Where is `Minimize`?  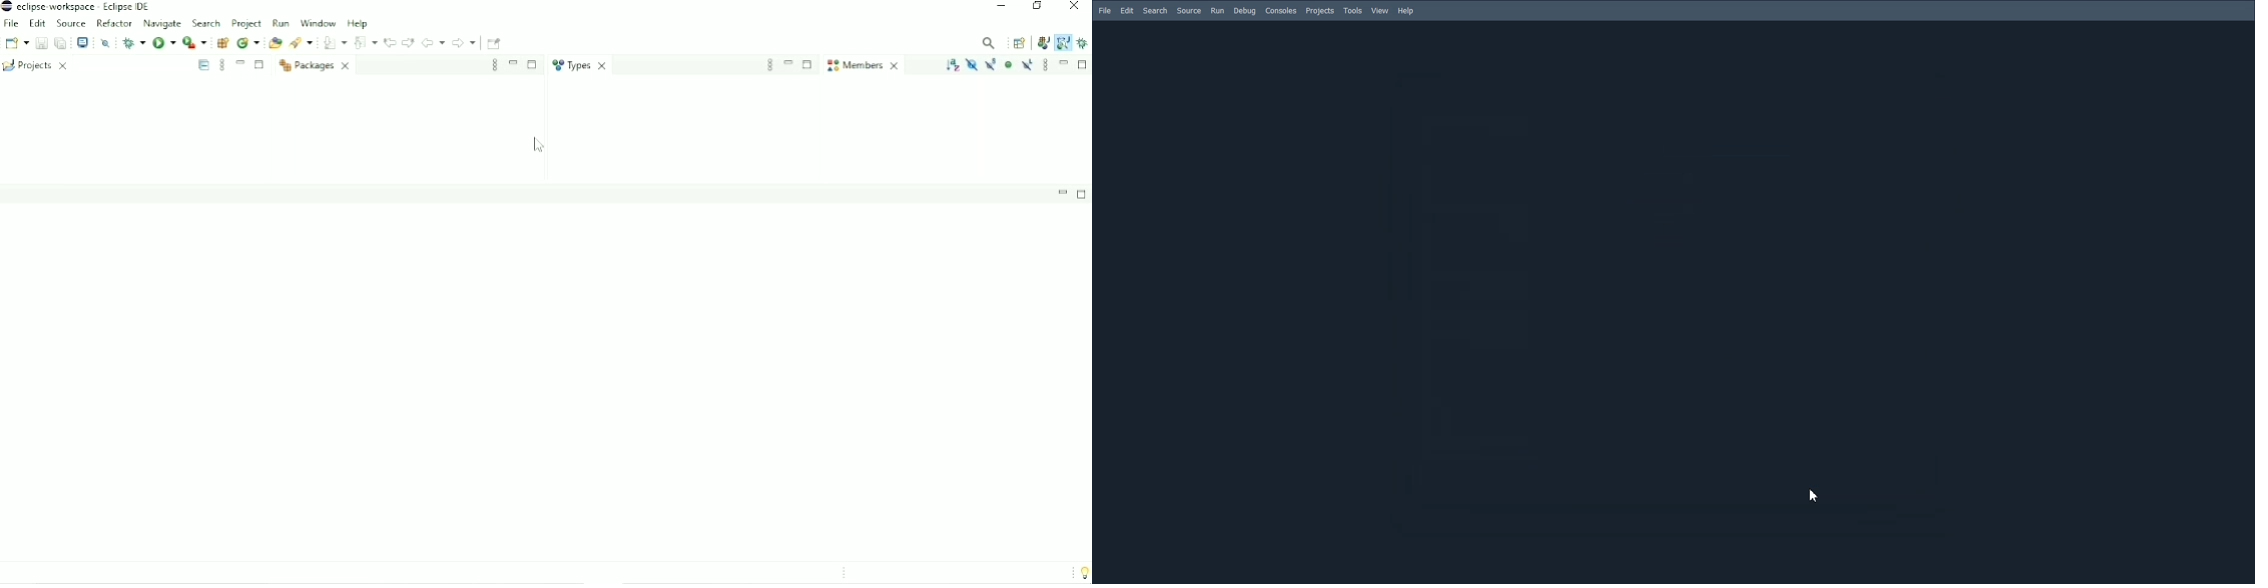 Minimize is located at coordinates (239, 62).